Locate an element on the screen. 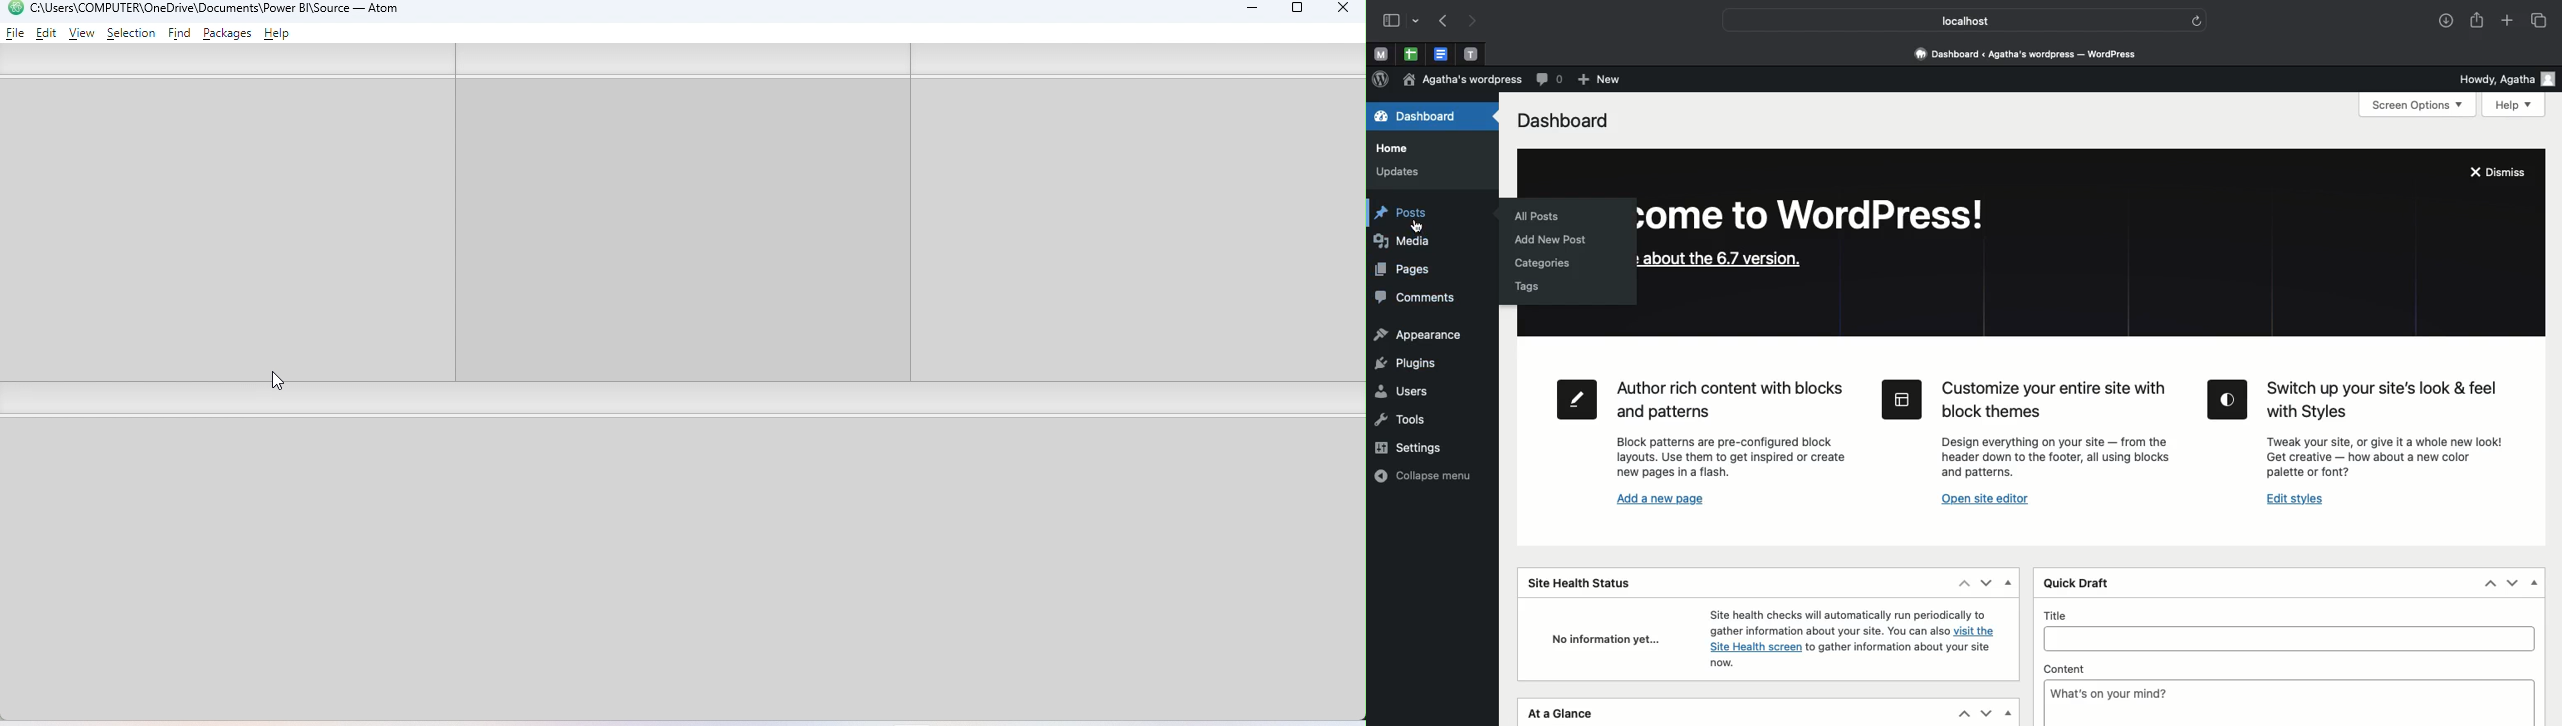 The width and height of the screenshot is (2576, 728). Plugins is located at coordinates (1407, 363).